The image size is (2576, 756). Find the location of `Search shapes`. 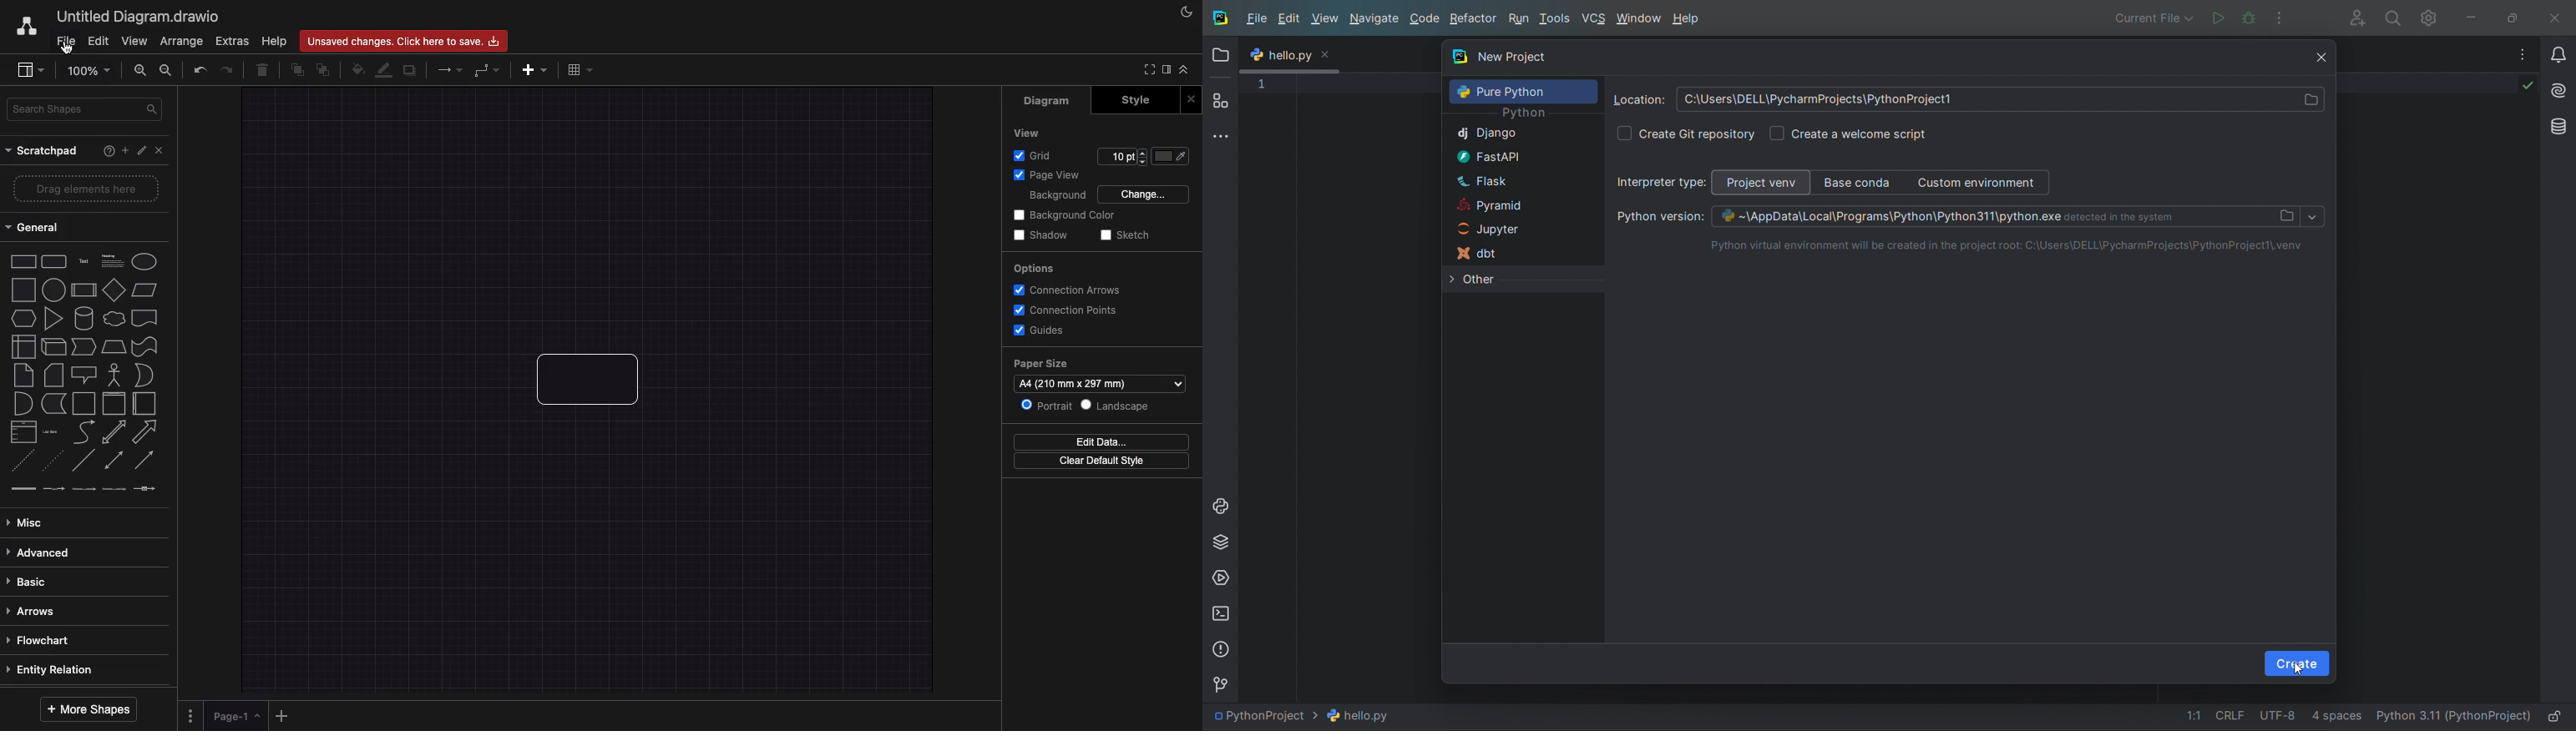

Search shapes is located at coordinates (82, 110).